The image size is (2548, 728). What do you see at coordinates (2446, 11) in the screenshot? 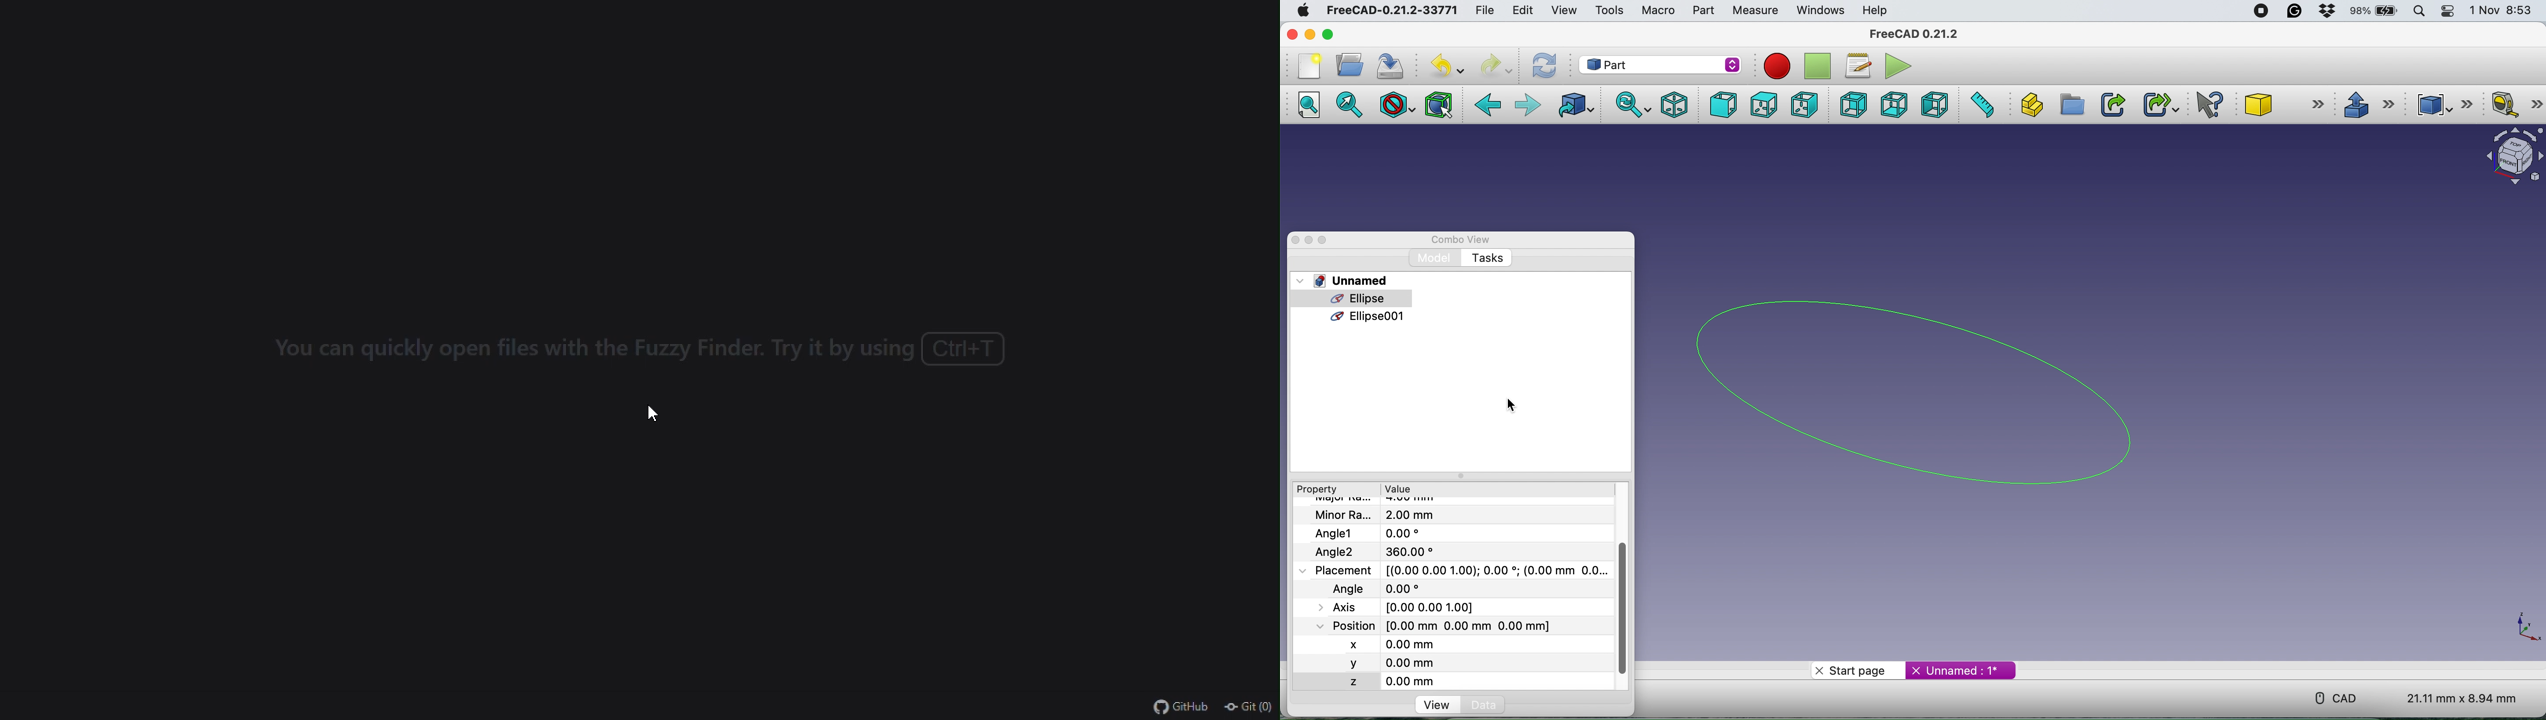
I see `control center` at bounding box center [2446, 11].